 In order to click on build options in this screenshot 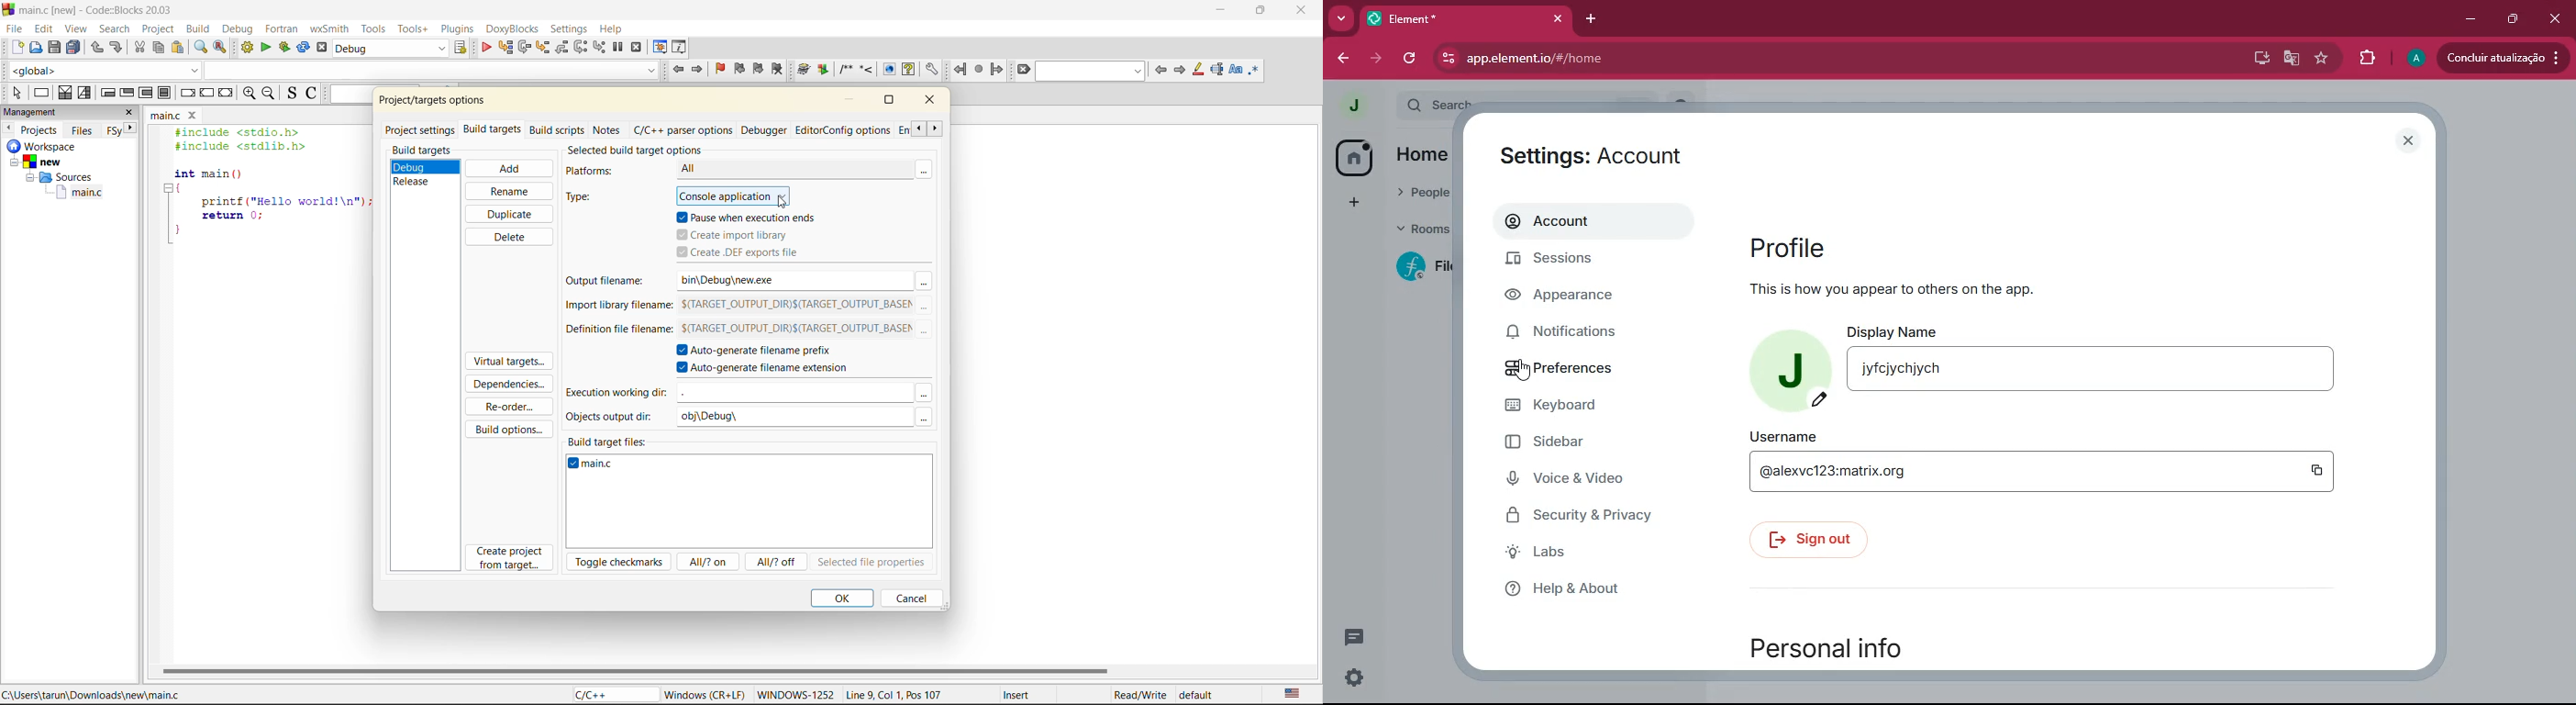, I will do `click(513, 430)`.